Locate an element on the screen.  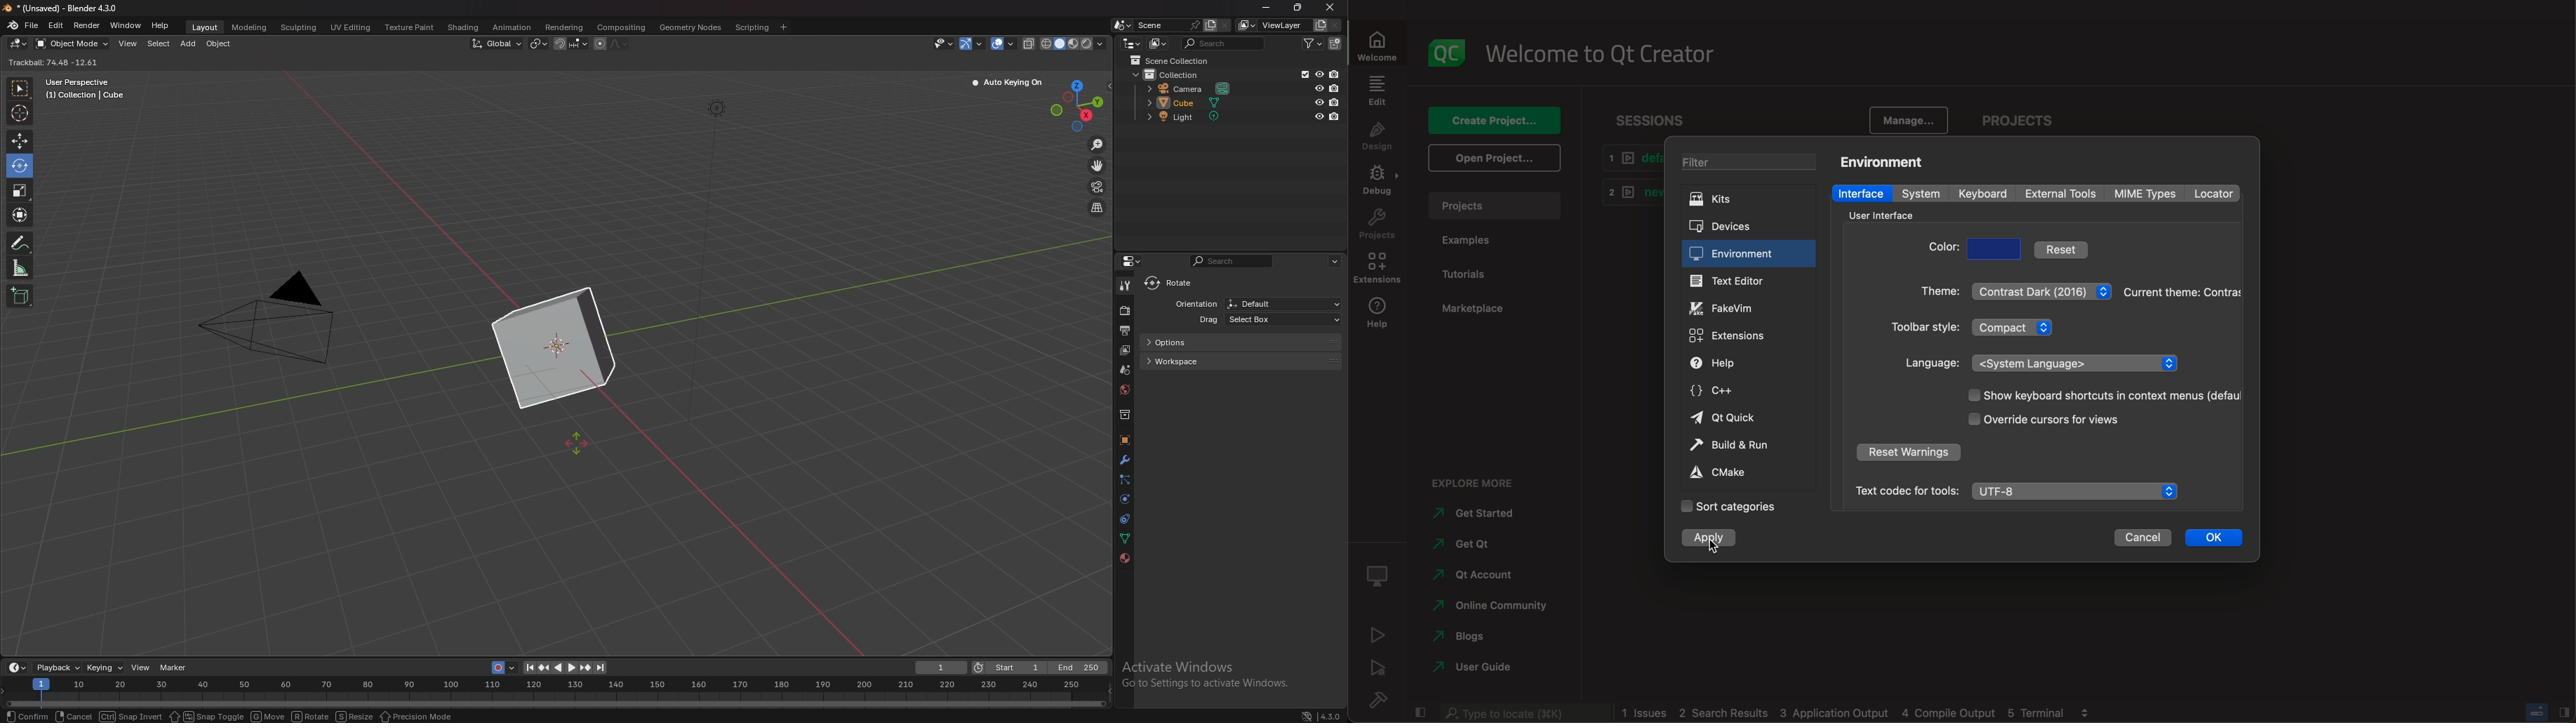
add view layer is located at coordinates (1321, 25).